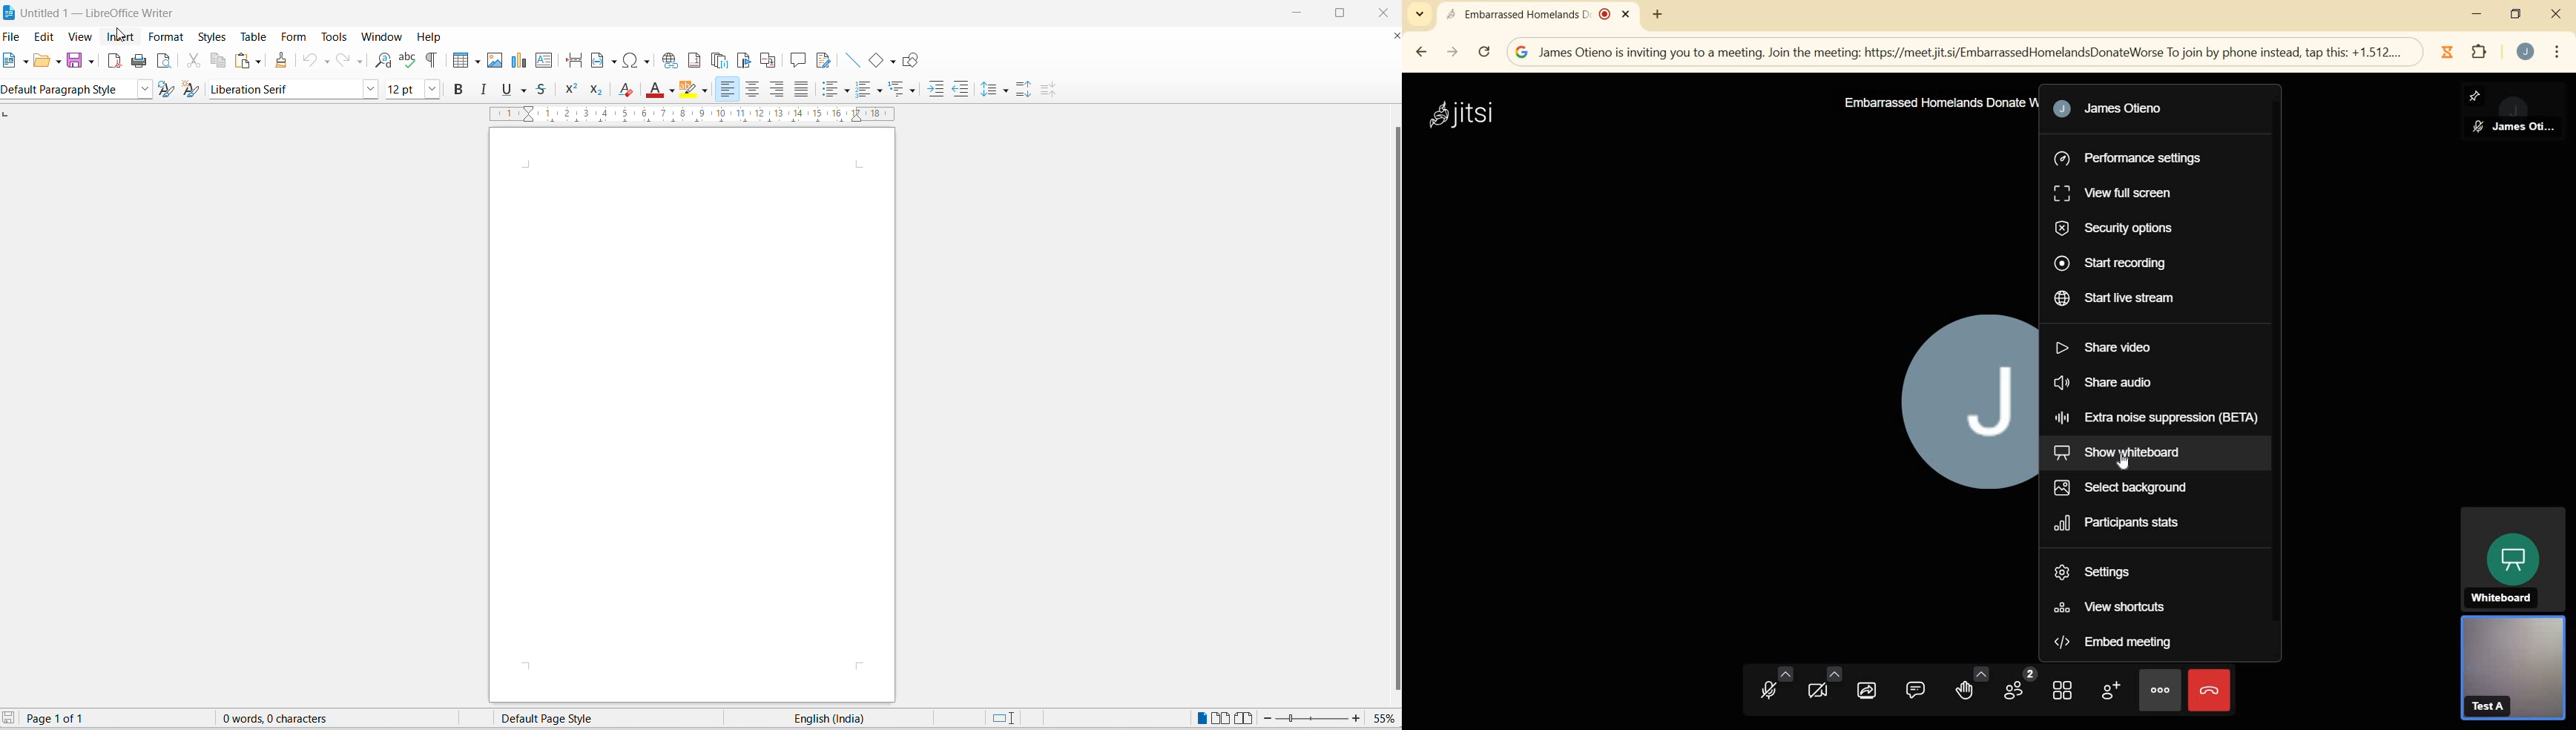  I want to click on 0 words, 0 characters, so click(289, 720).